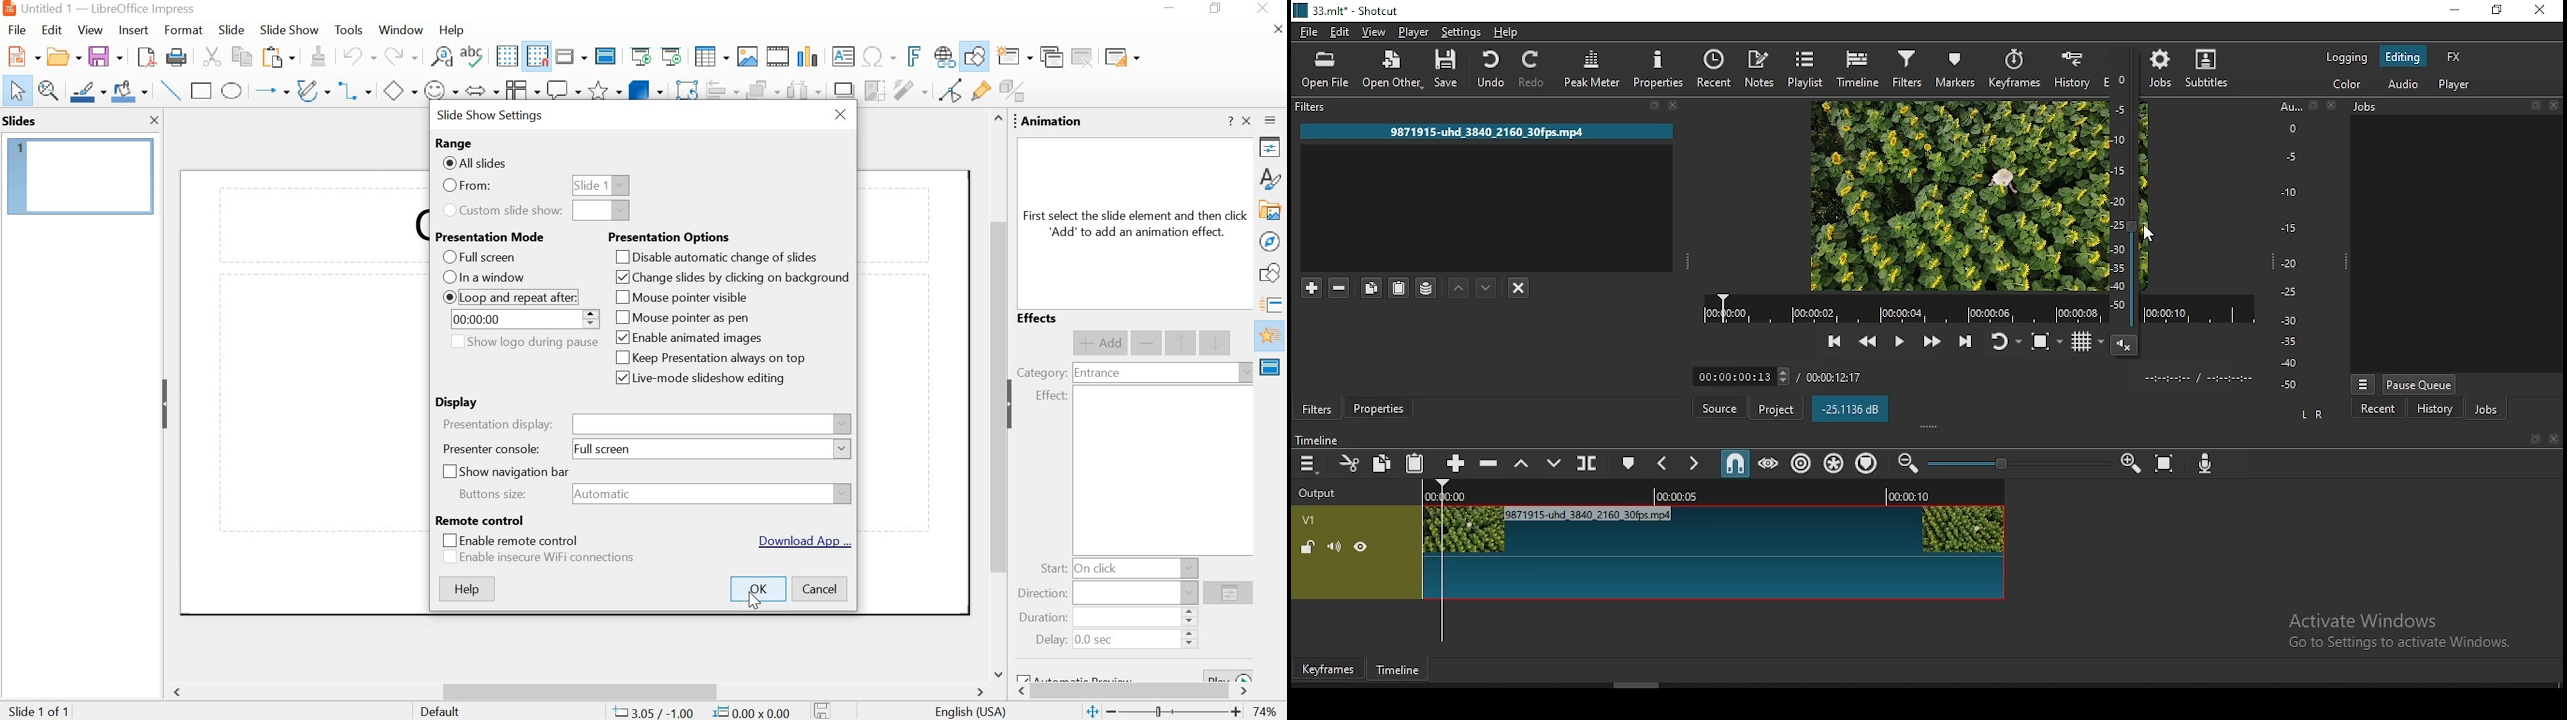  What do you see at coordinates (538, 558) in the screenshot?
I see `enable insecure wifi connections` at bounding box center [538, 558].